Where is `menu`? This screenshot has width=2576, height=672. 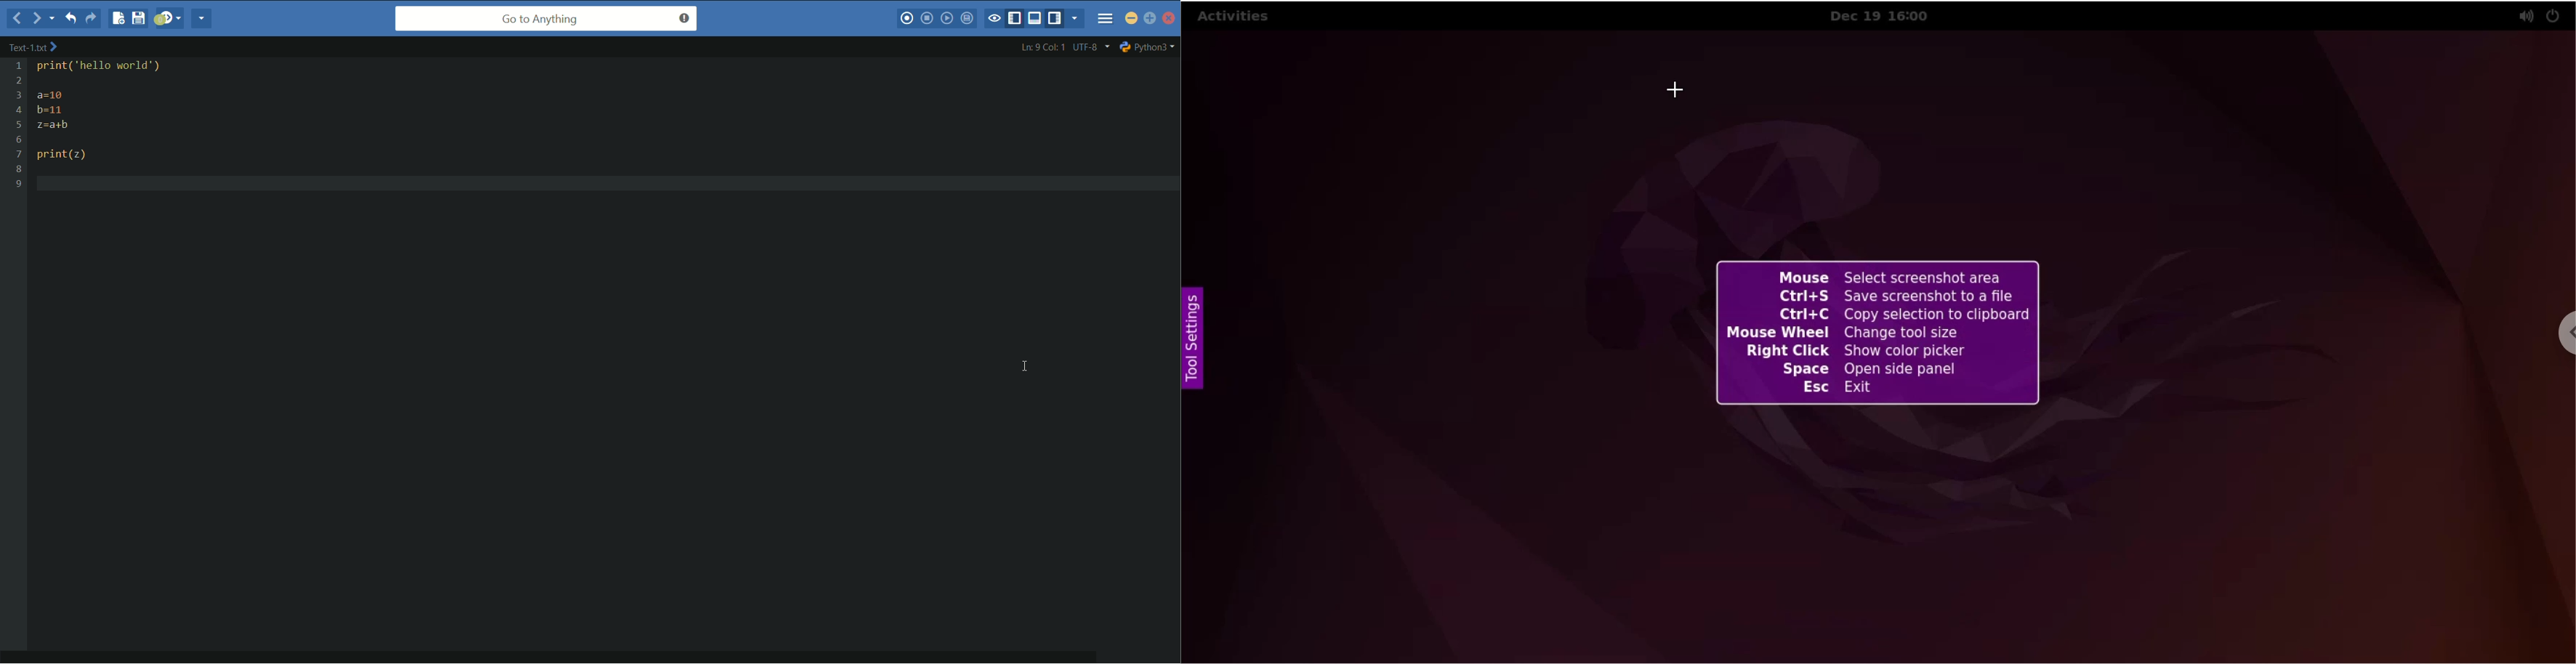
menu is located at coordinates (1105, 18).